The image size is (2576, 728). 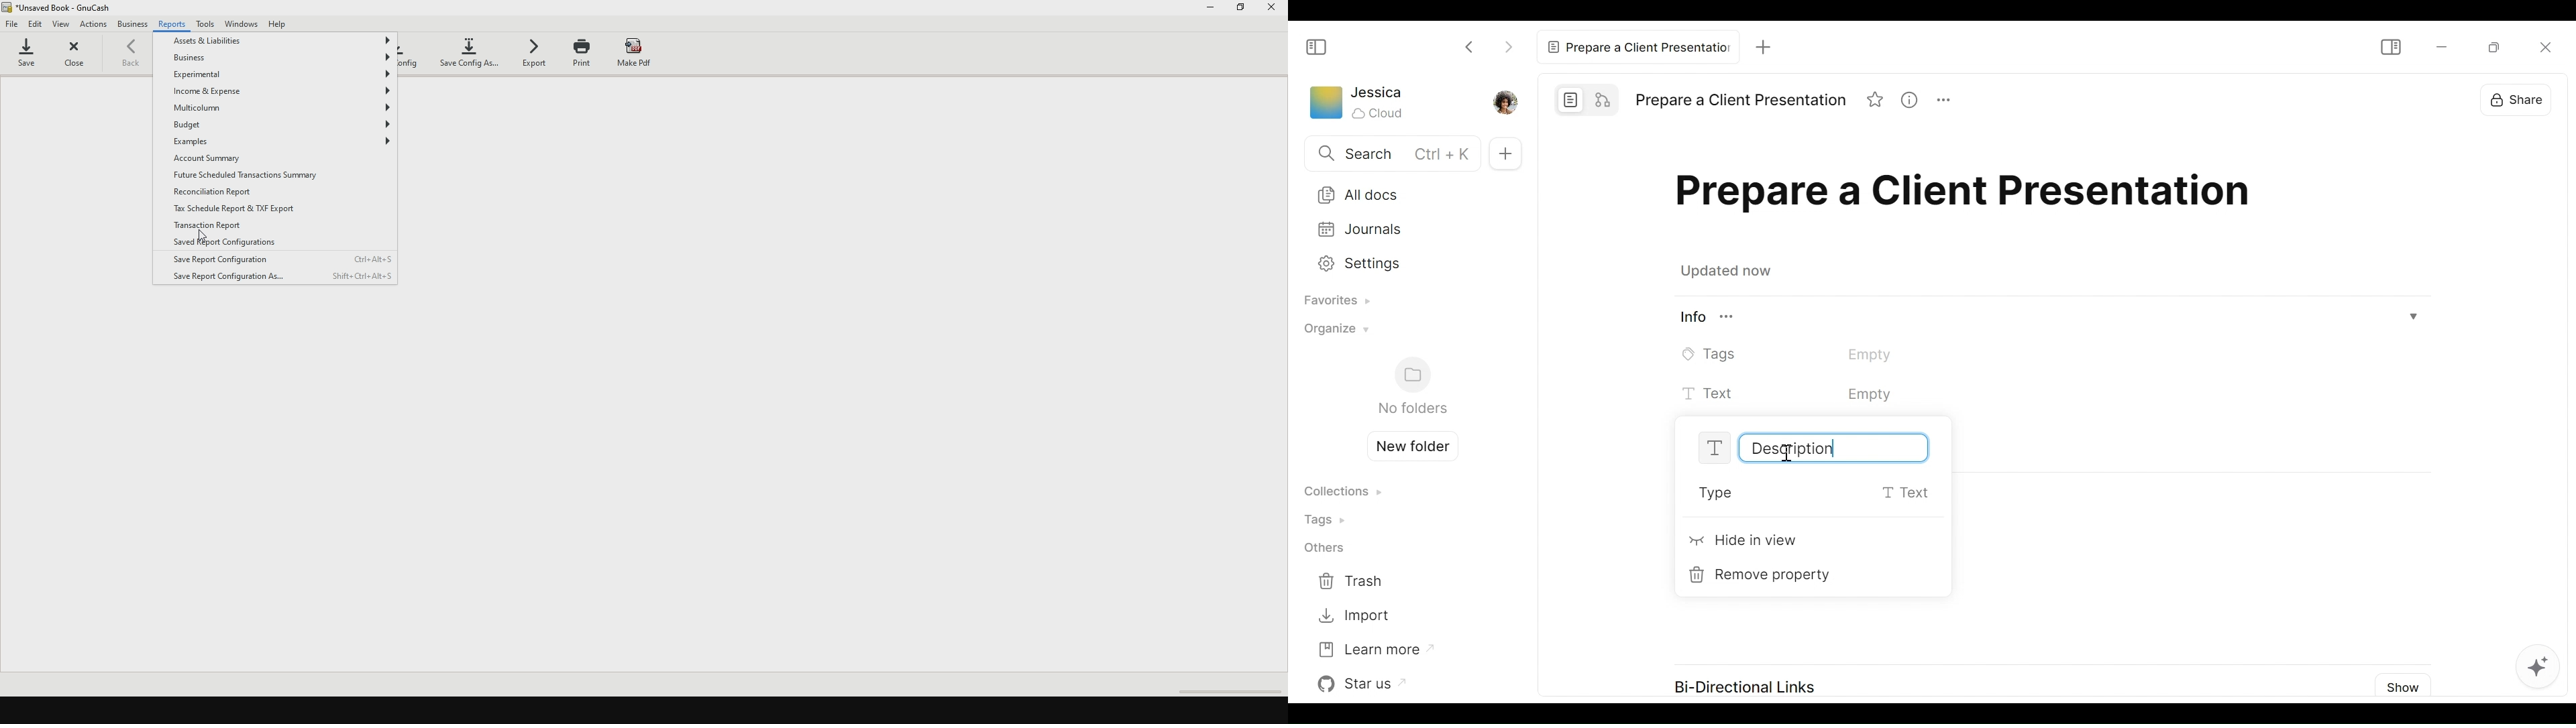 What do you see at coordinates (282, 257) in the screenshot?
I see `save report configuration` at bounding box center [282, 257].